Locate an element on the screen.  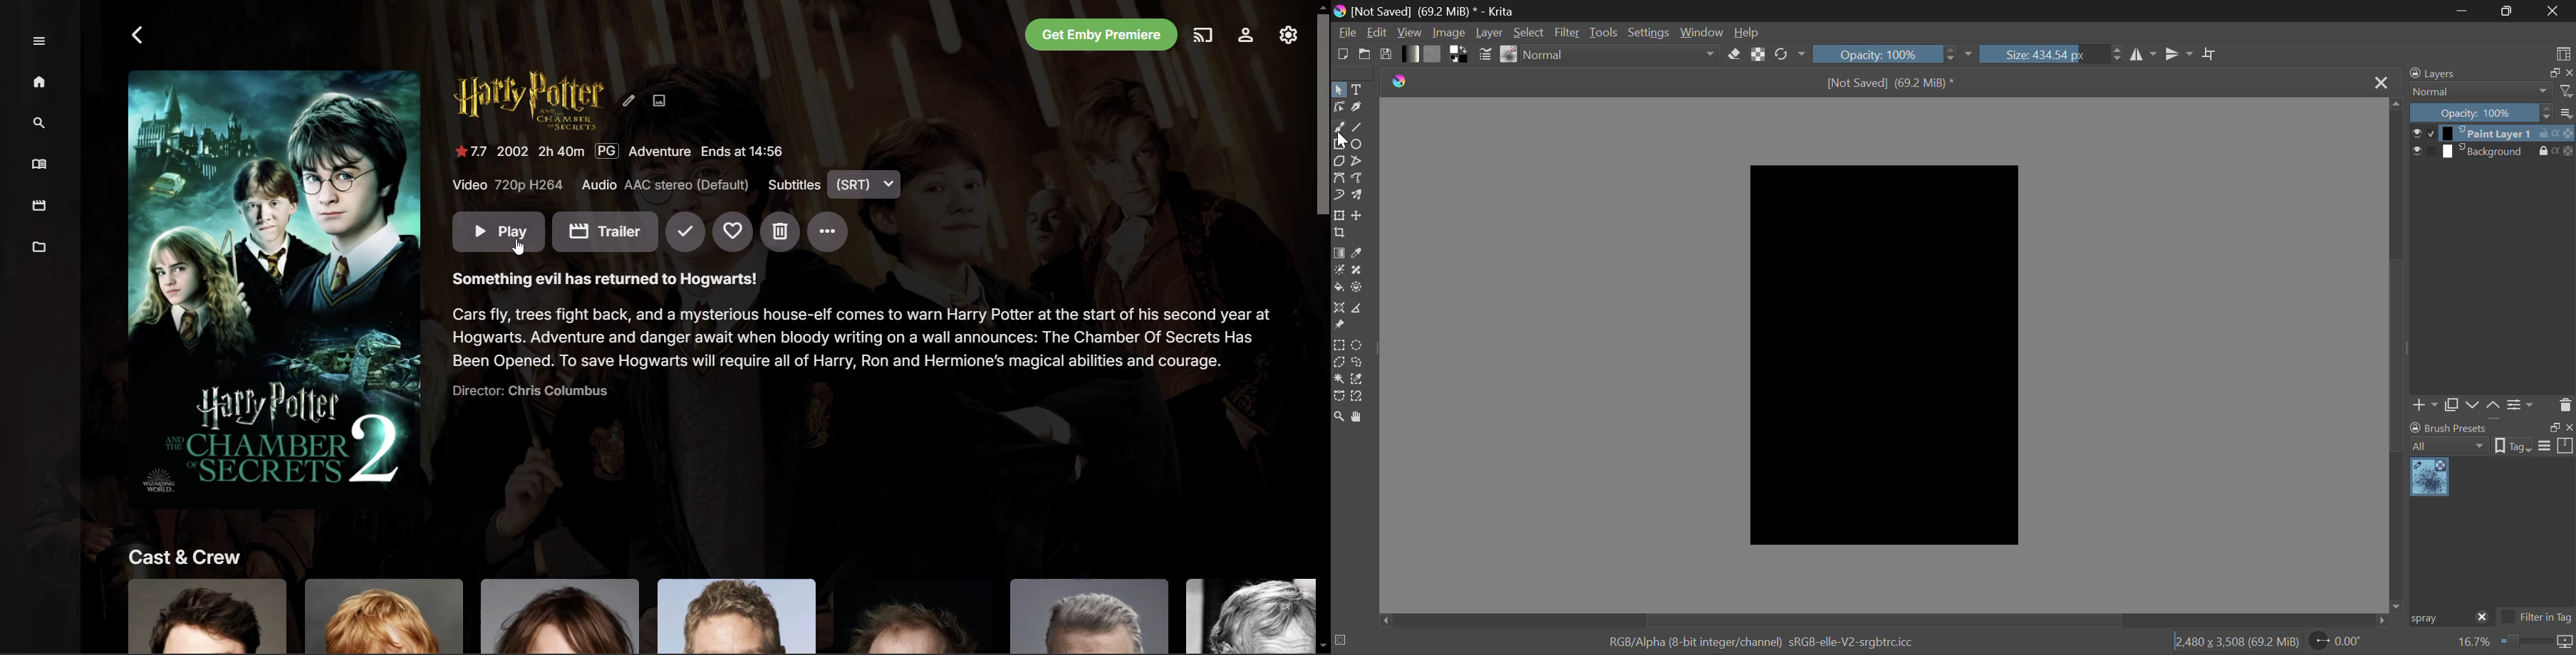
icon is located at coordinates (2566, 643).